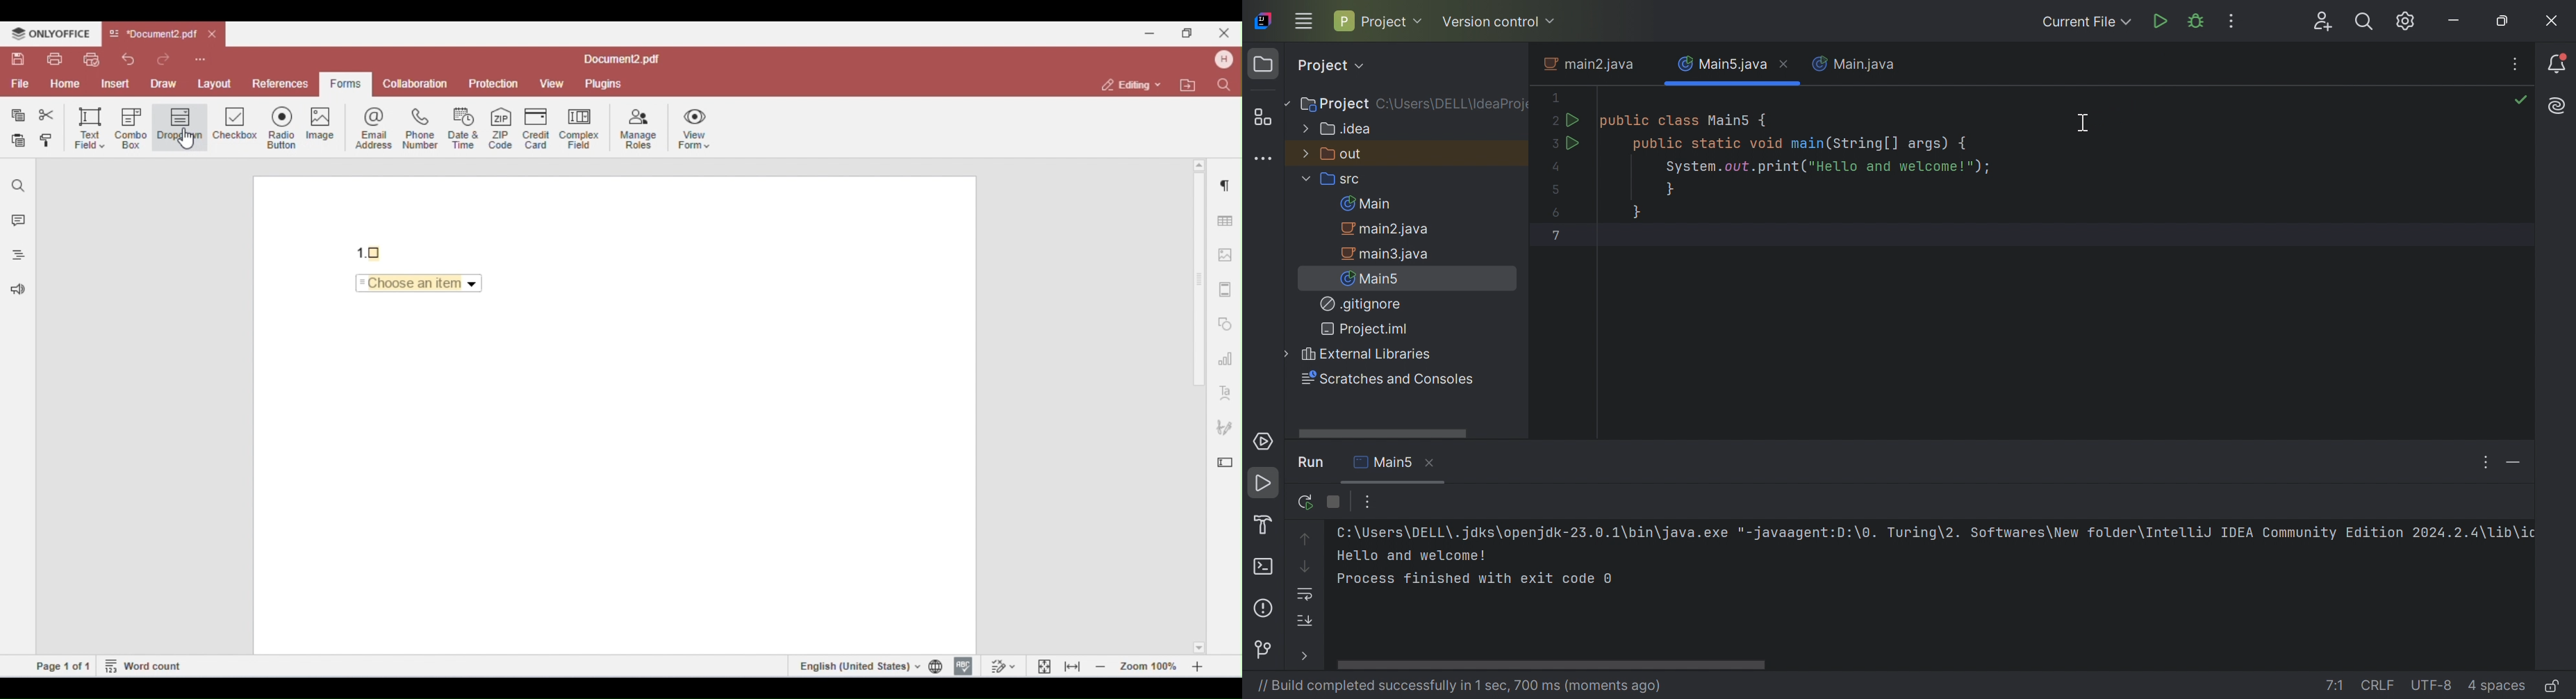 This screenshot has height=700, width=2576. What do you see at coordinates (1386, 230) in the screenshot?
I see `main2.java` at bounding box center [1386, 230].